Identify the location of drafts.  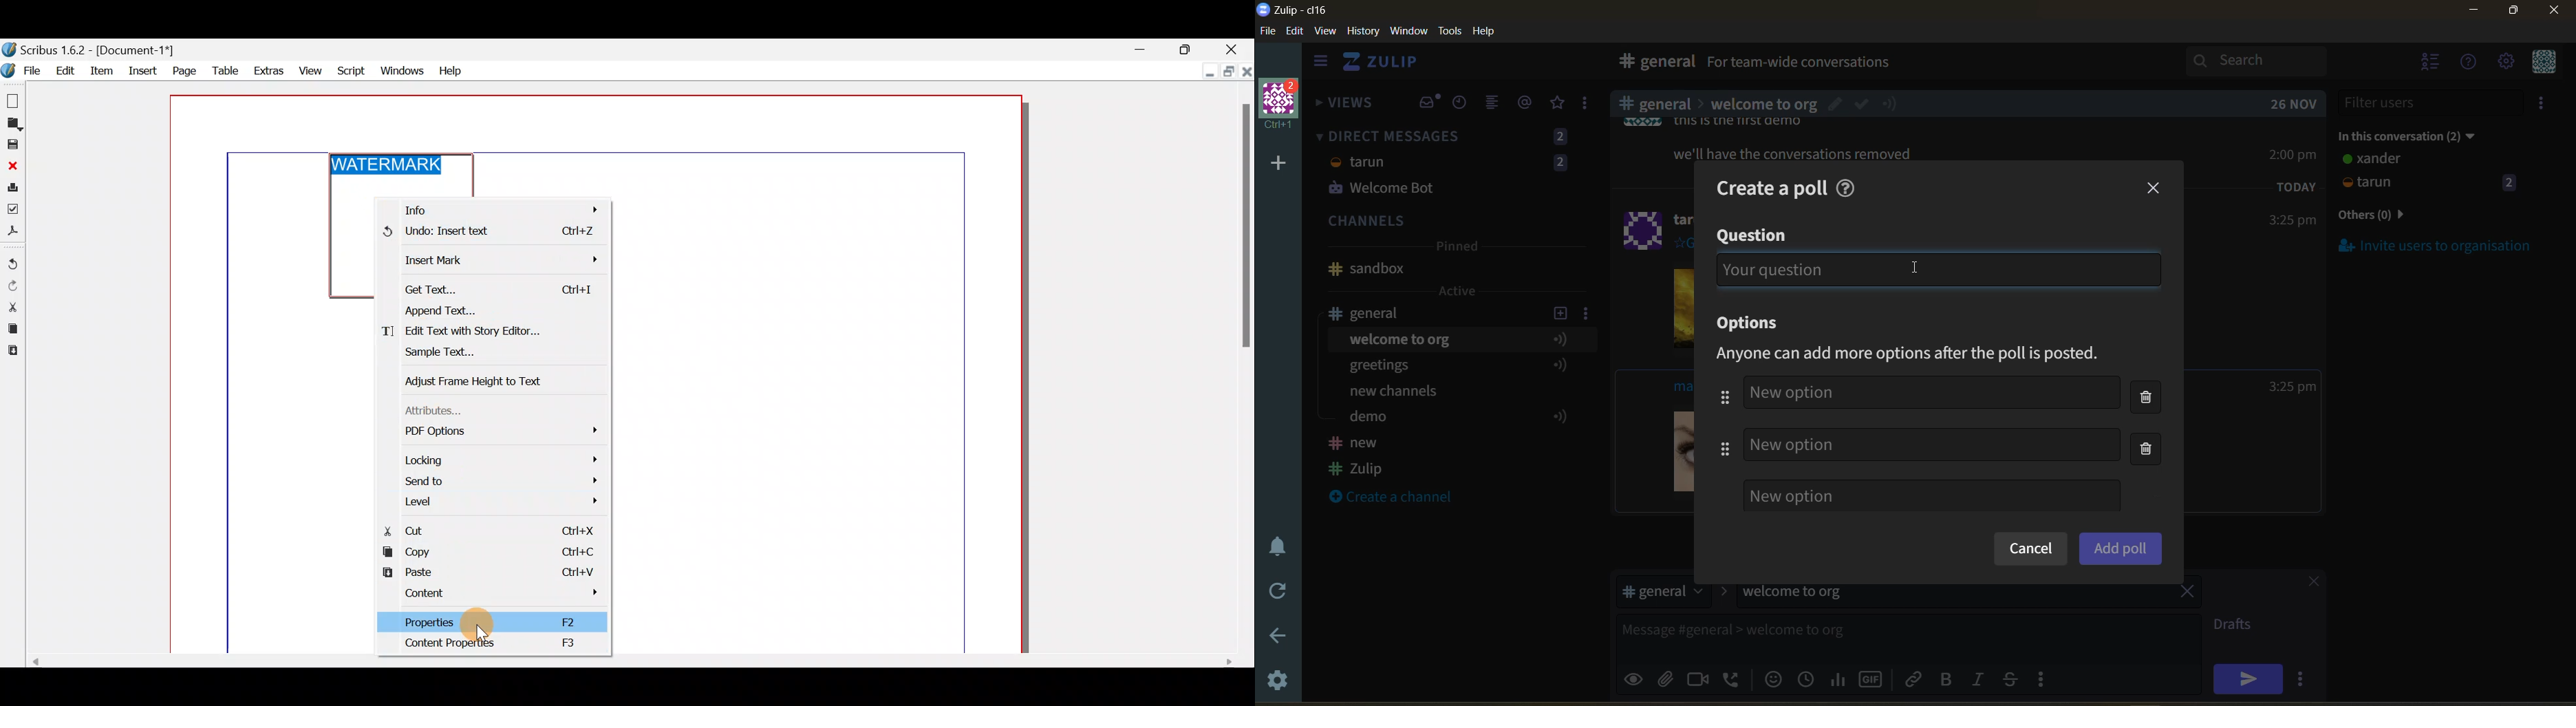
(2237, 626).